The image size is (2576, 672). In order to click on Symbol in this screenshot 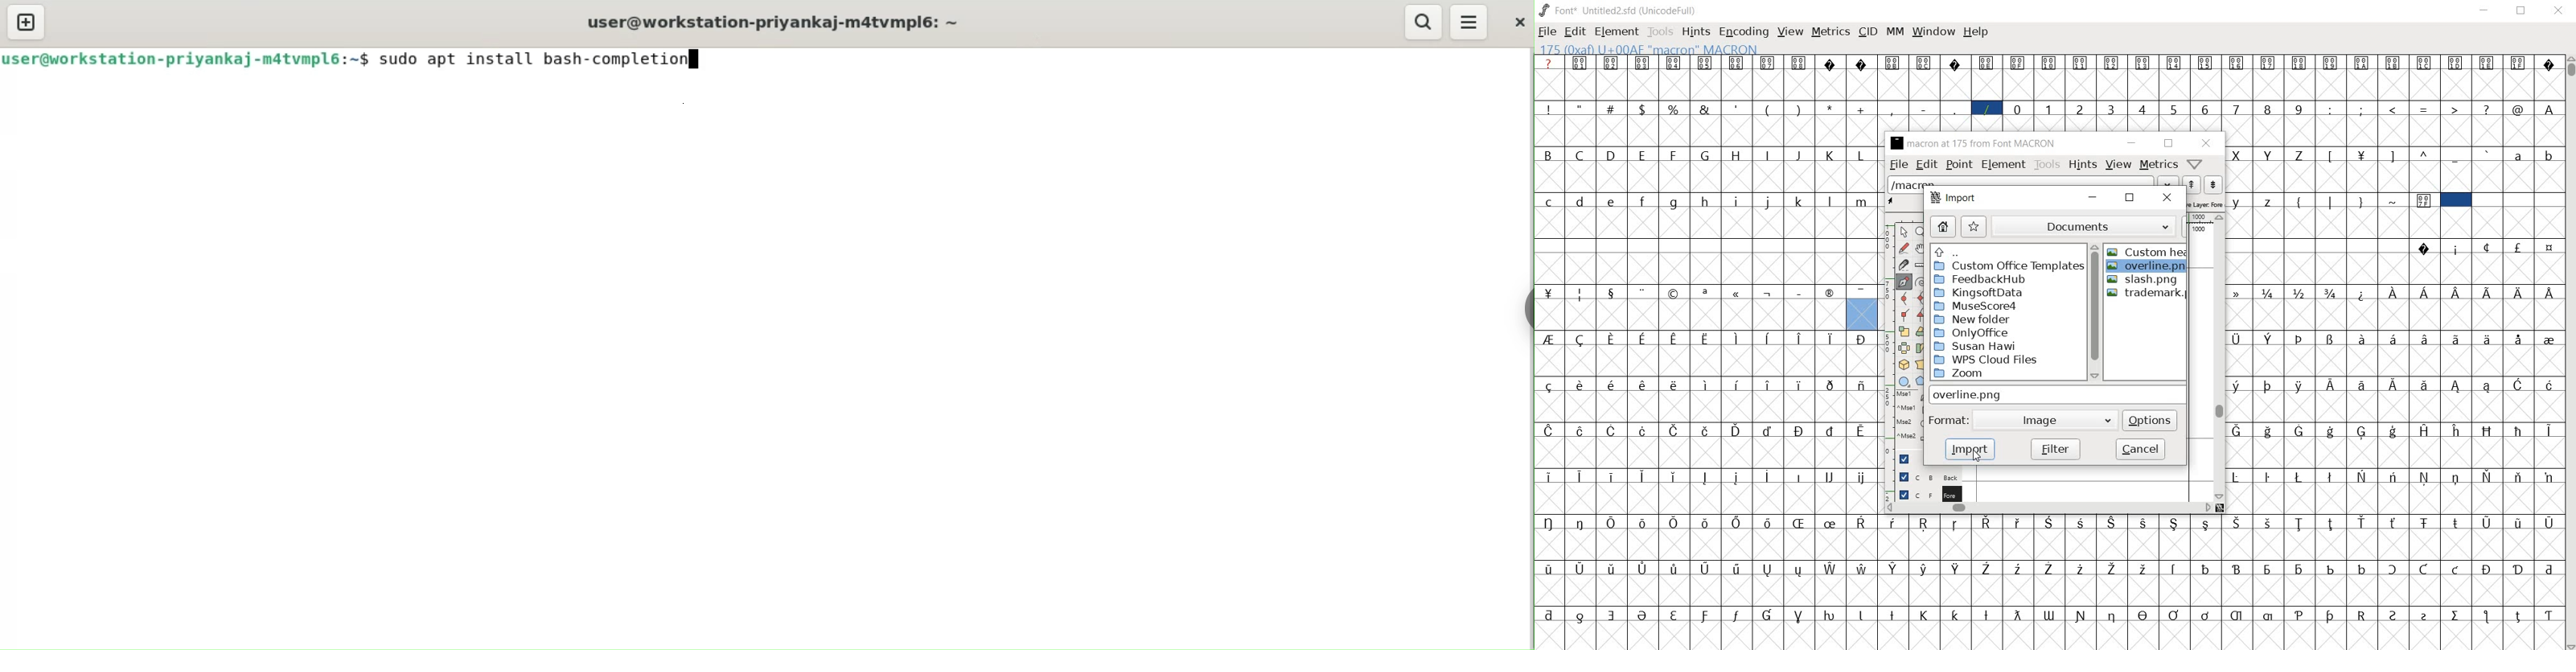, I will do `click(1614, 476)`.